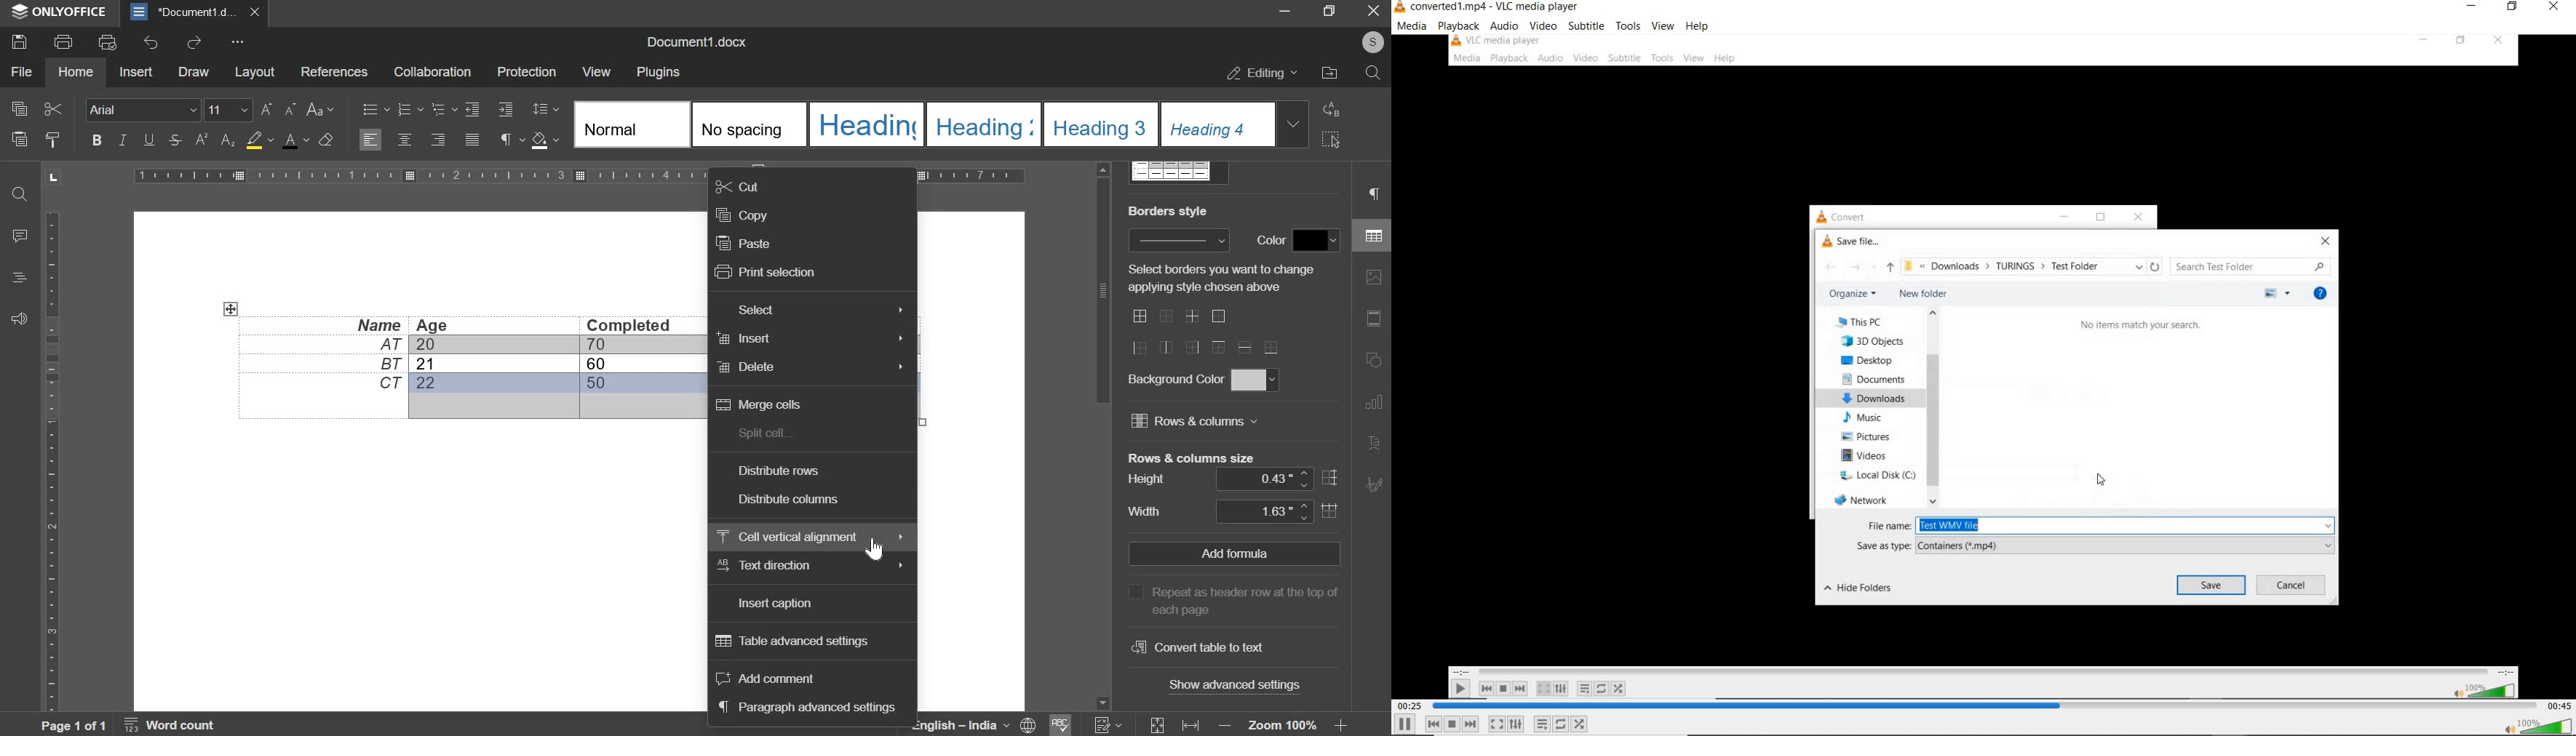 Image resolution: width=2576 pixels, height=756 pixels. Describe the element at coordinates (20, 276) in the screenshot. I see `headings` at that location.